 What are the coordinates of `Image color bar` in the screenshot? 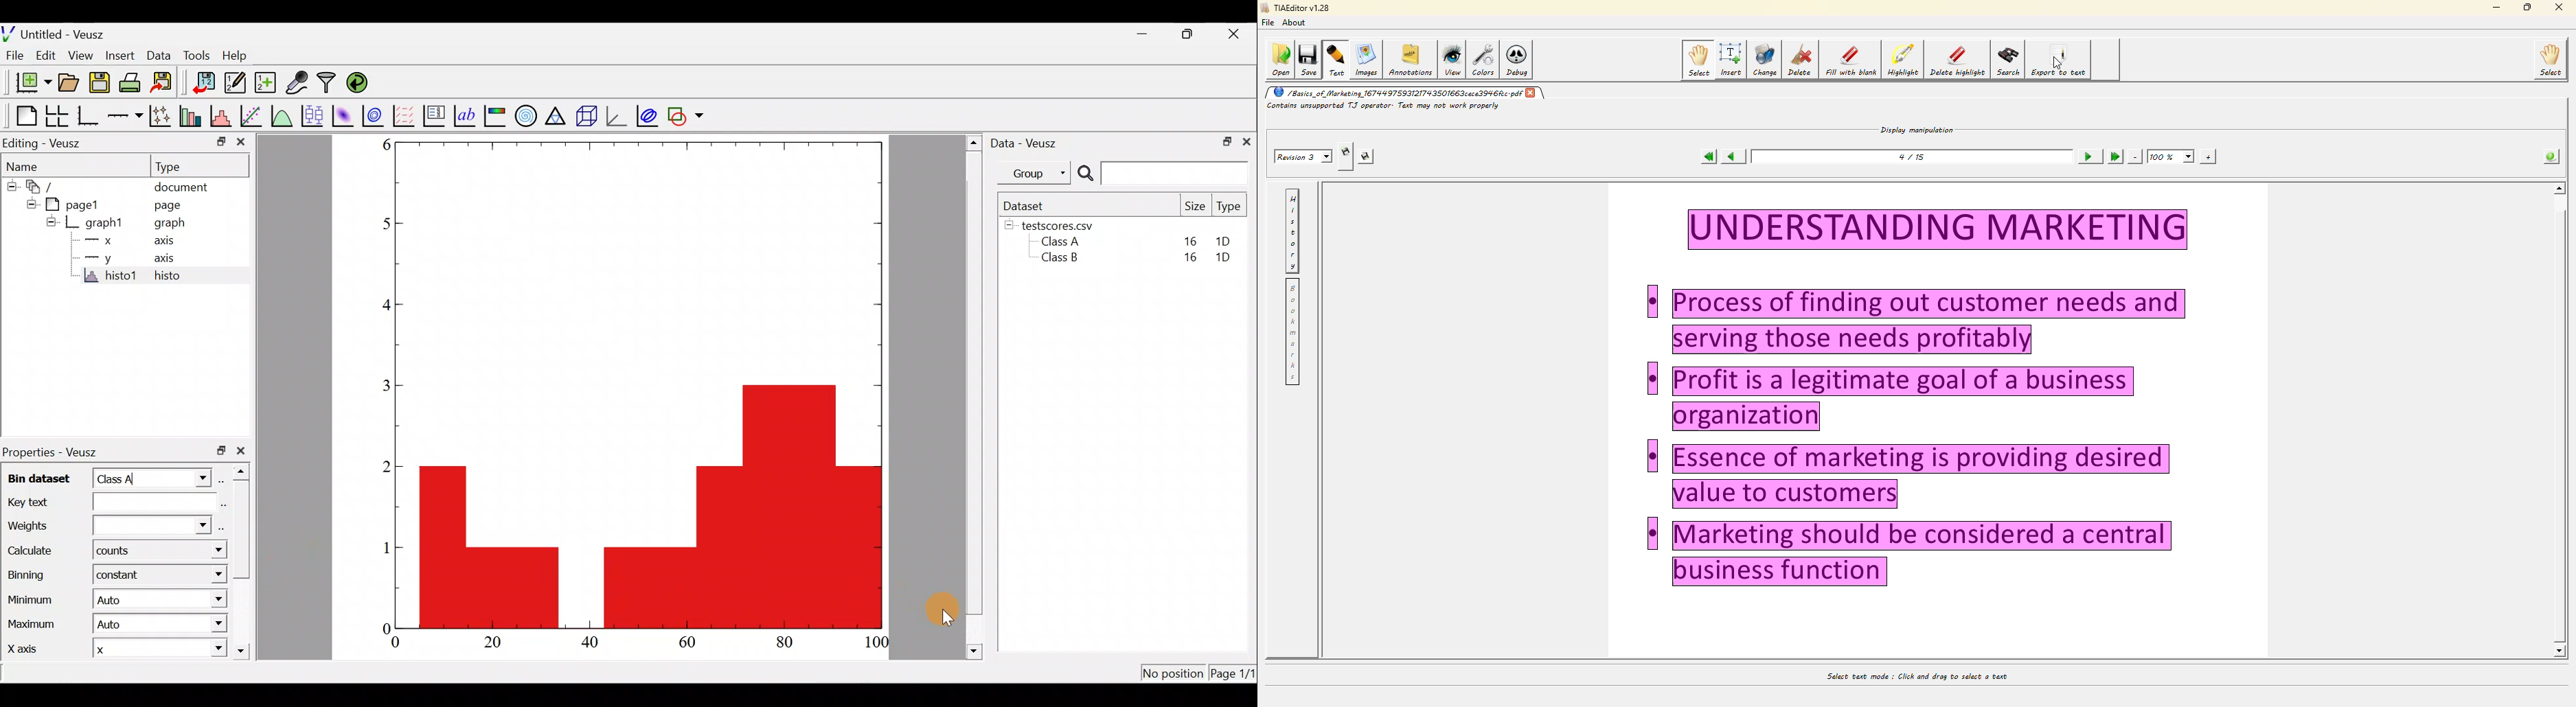 It's located at (495, 116).